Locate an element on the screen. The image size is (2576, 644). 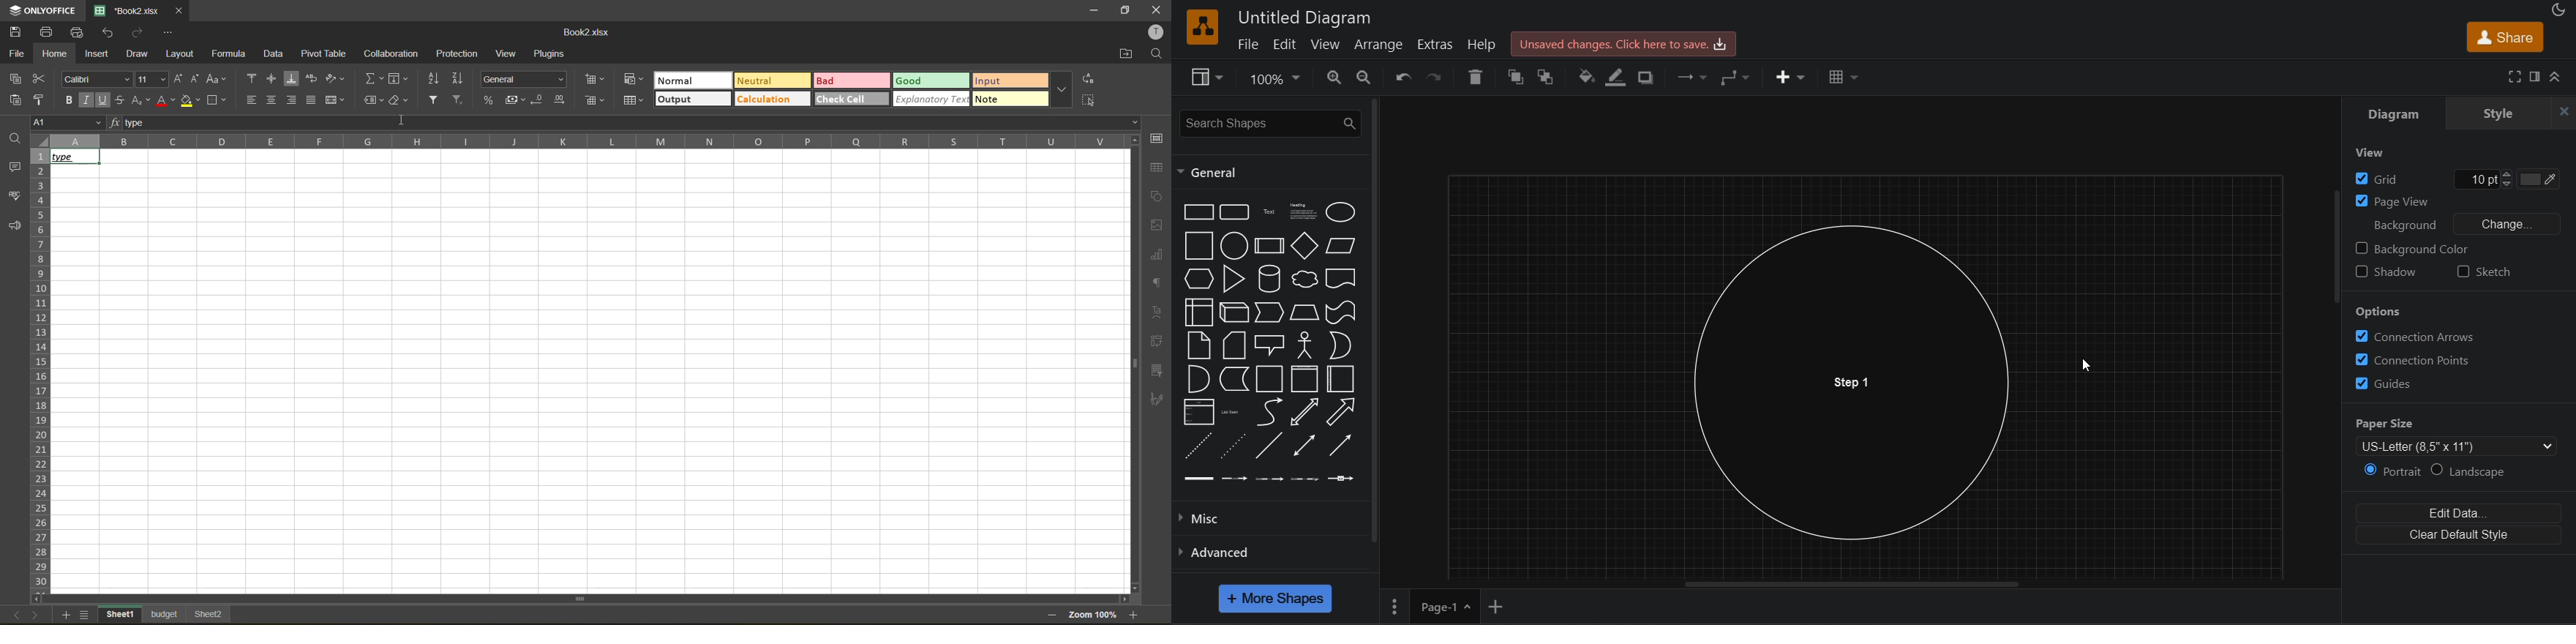
output is located at coordinates (692, 99).